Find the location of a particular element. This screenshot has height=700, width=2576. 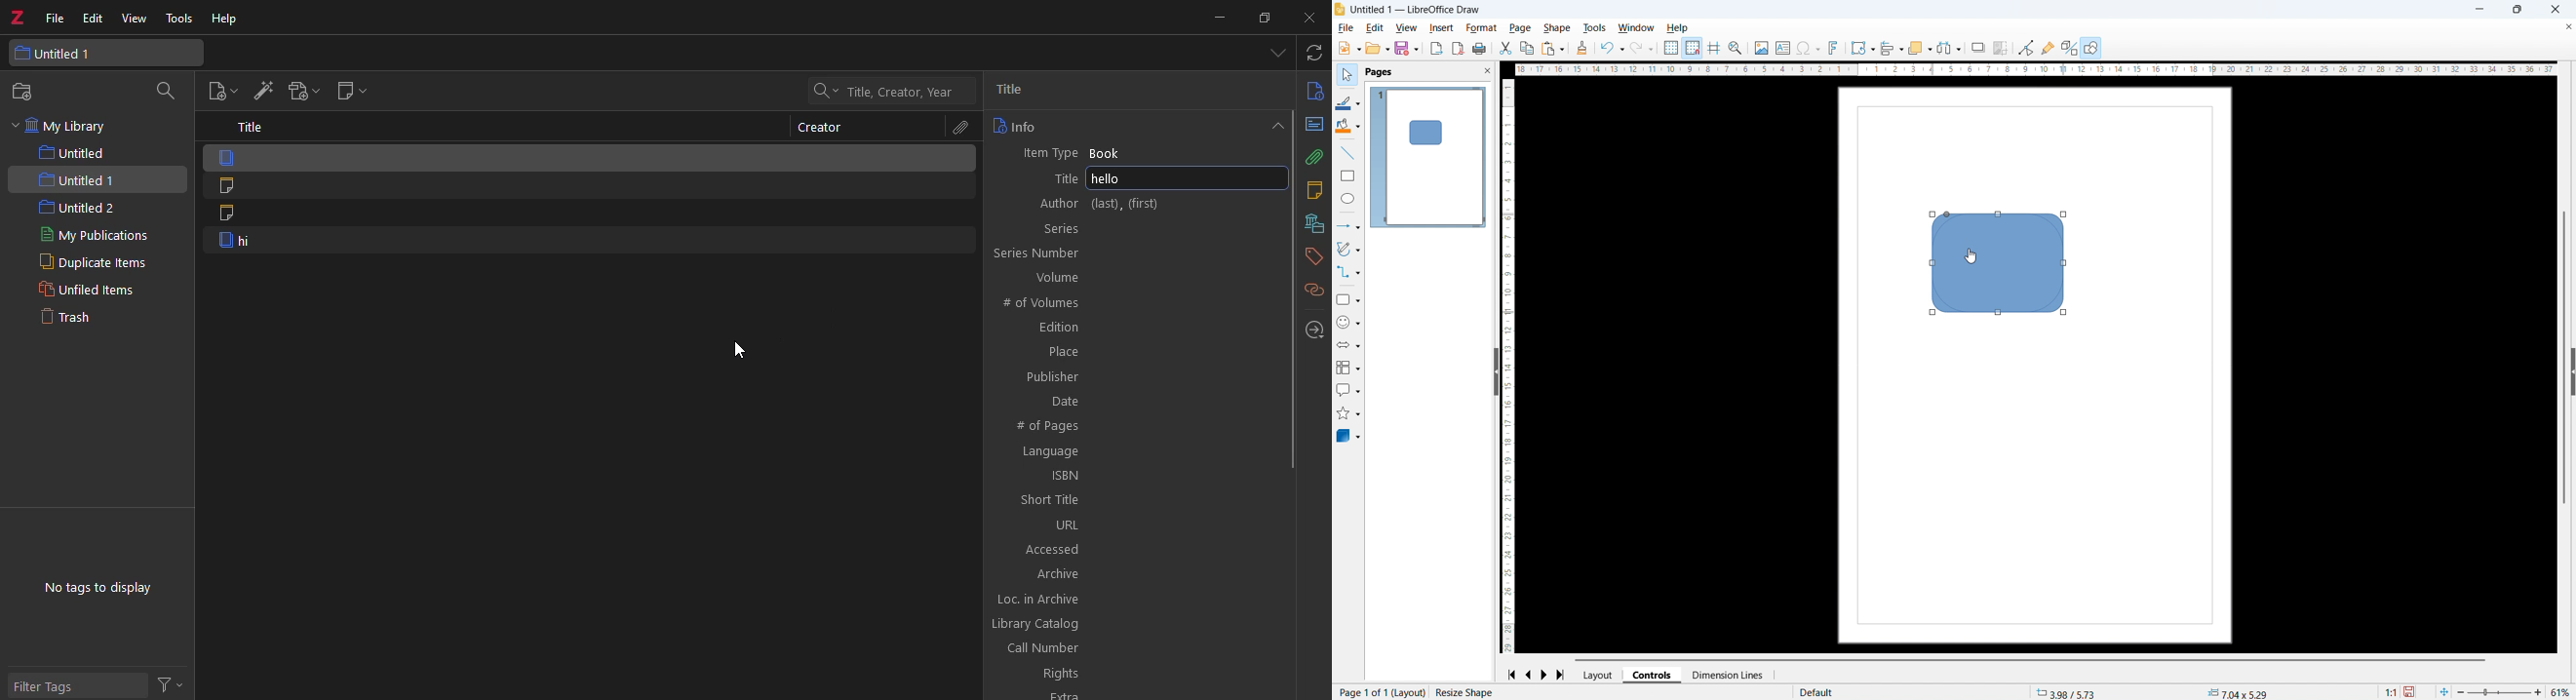

edit is located at coordinates (94, 17).